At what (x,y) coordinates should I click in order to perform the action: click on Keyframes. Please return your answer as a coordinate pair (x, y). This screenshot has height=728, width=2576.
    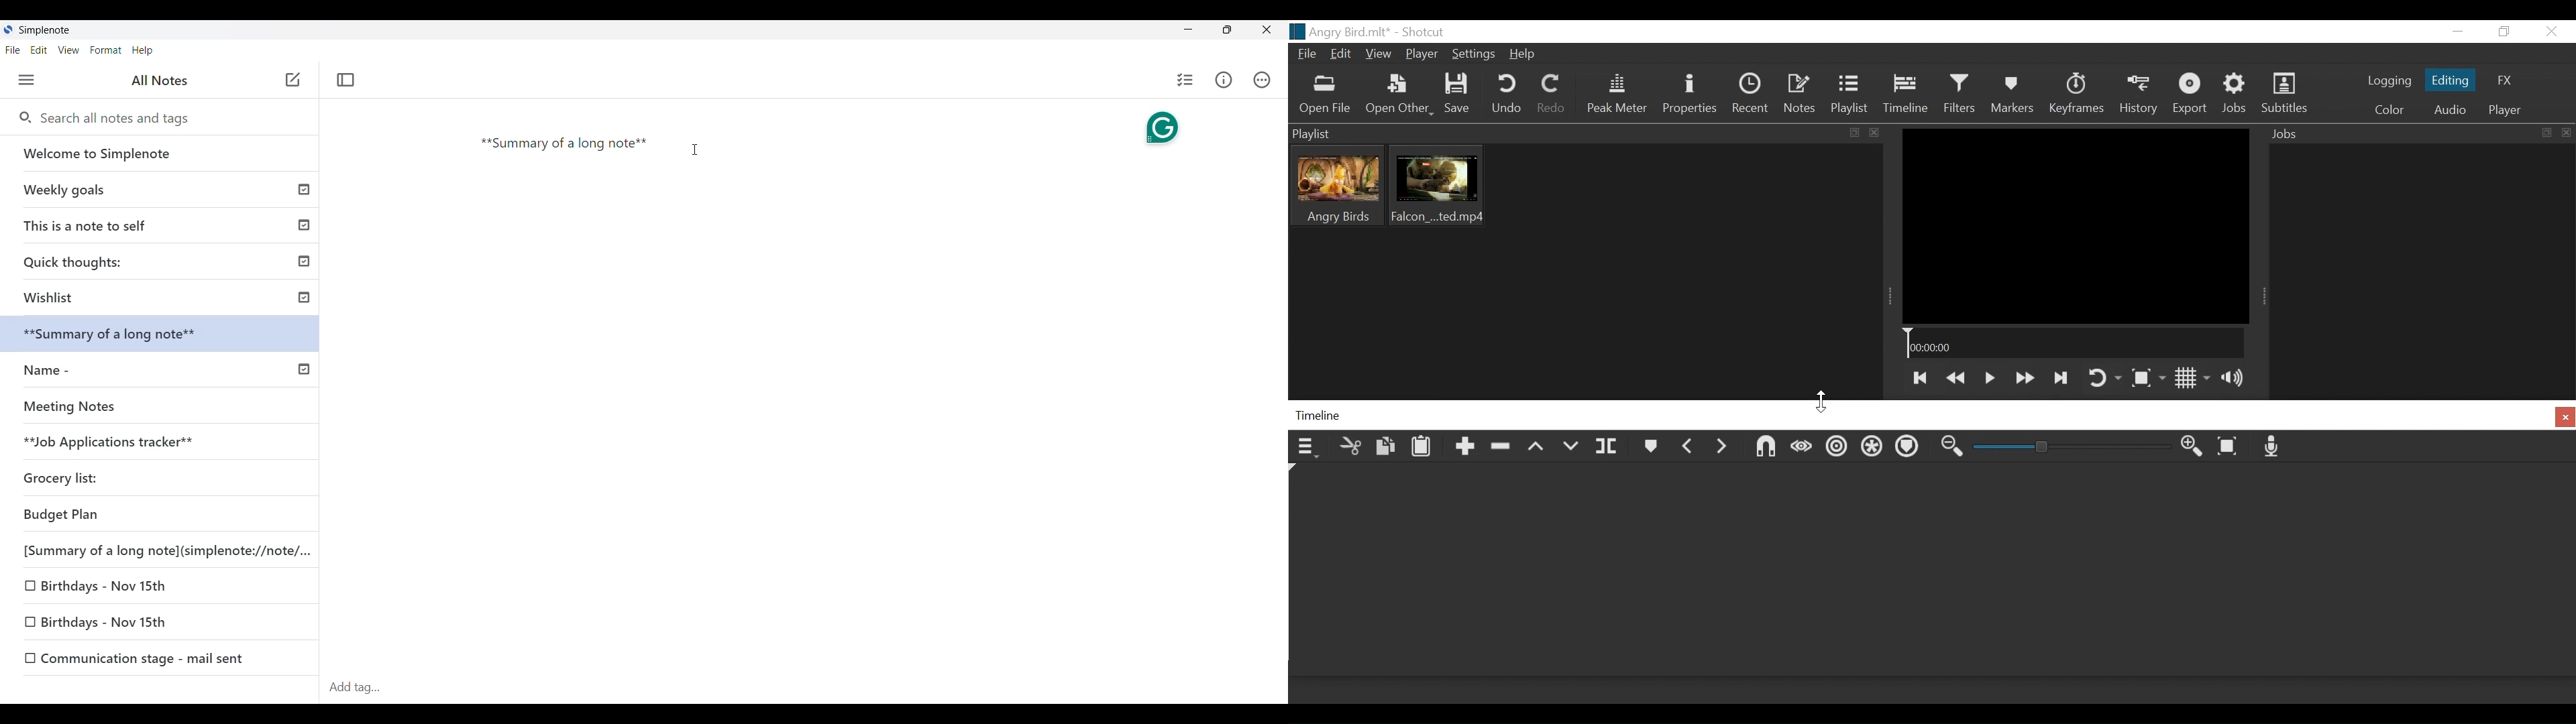
    Looking at the image, I should click on (2075, 94).